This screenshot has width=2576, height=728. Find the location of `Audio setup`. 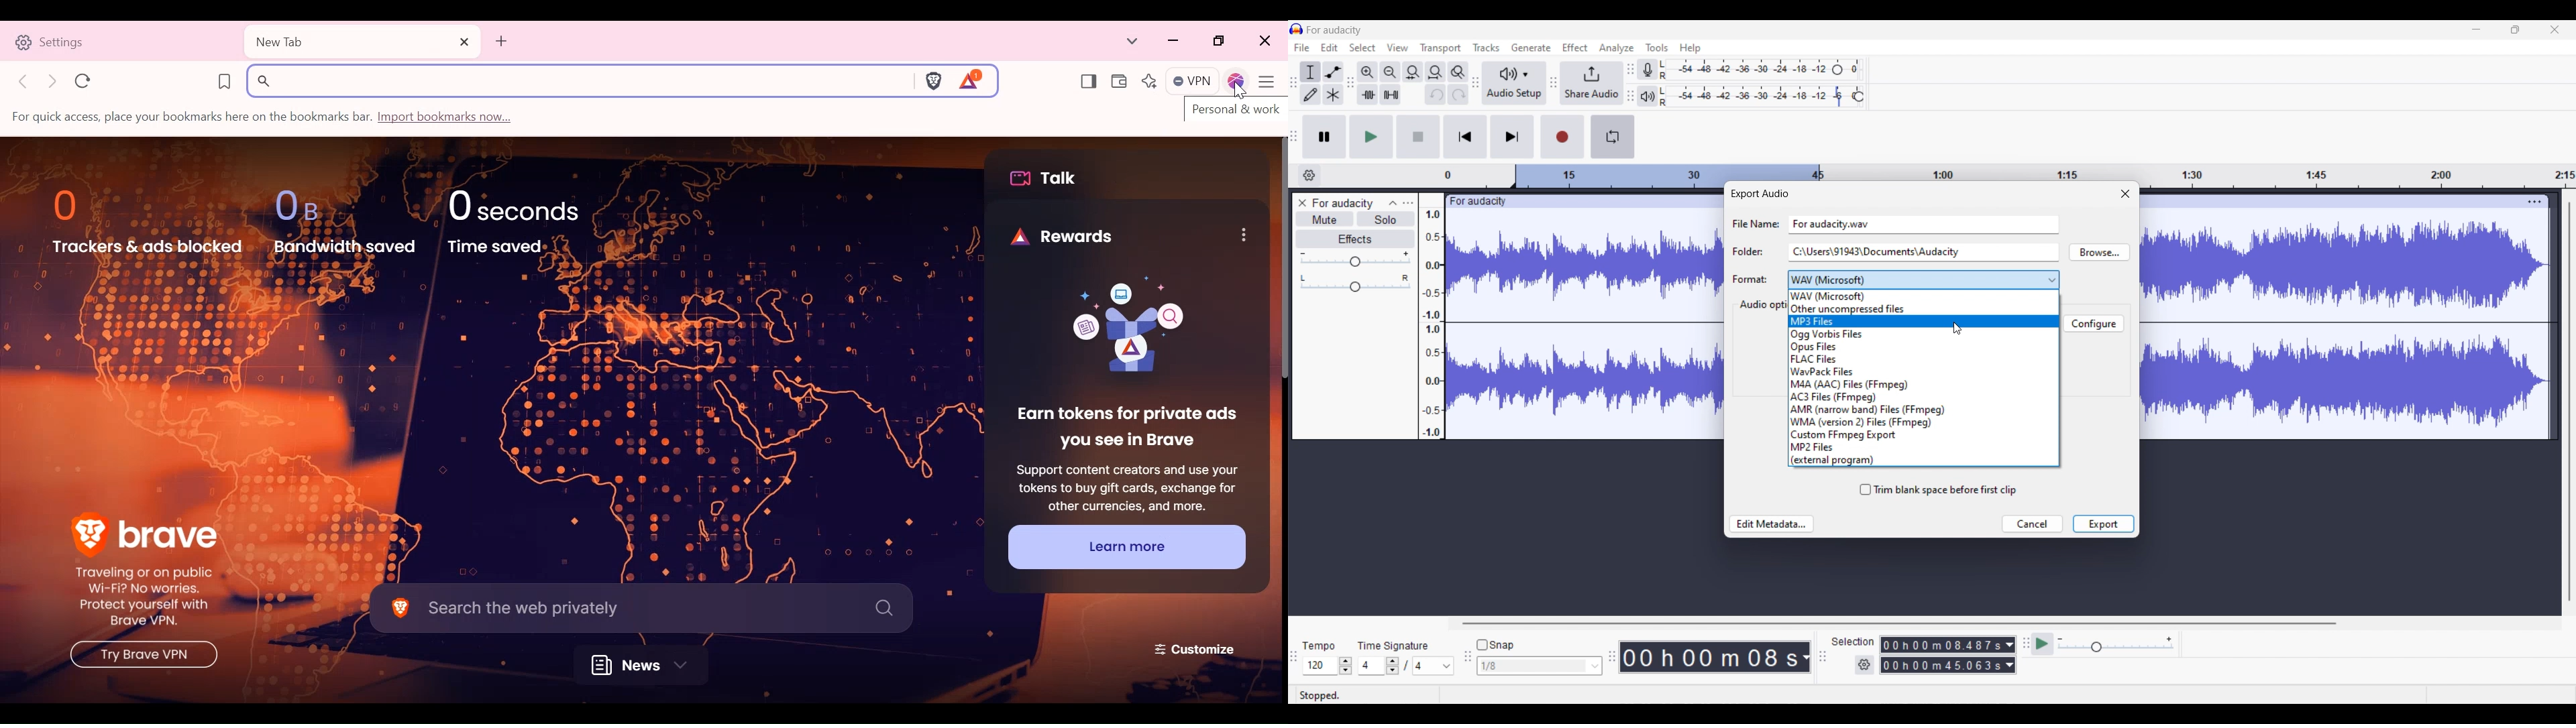

Audio setup is located at coordinates (1514, 84).